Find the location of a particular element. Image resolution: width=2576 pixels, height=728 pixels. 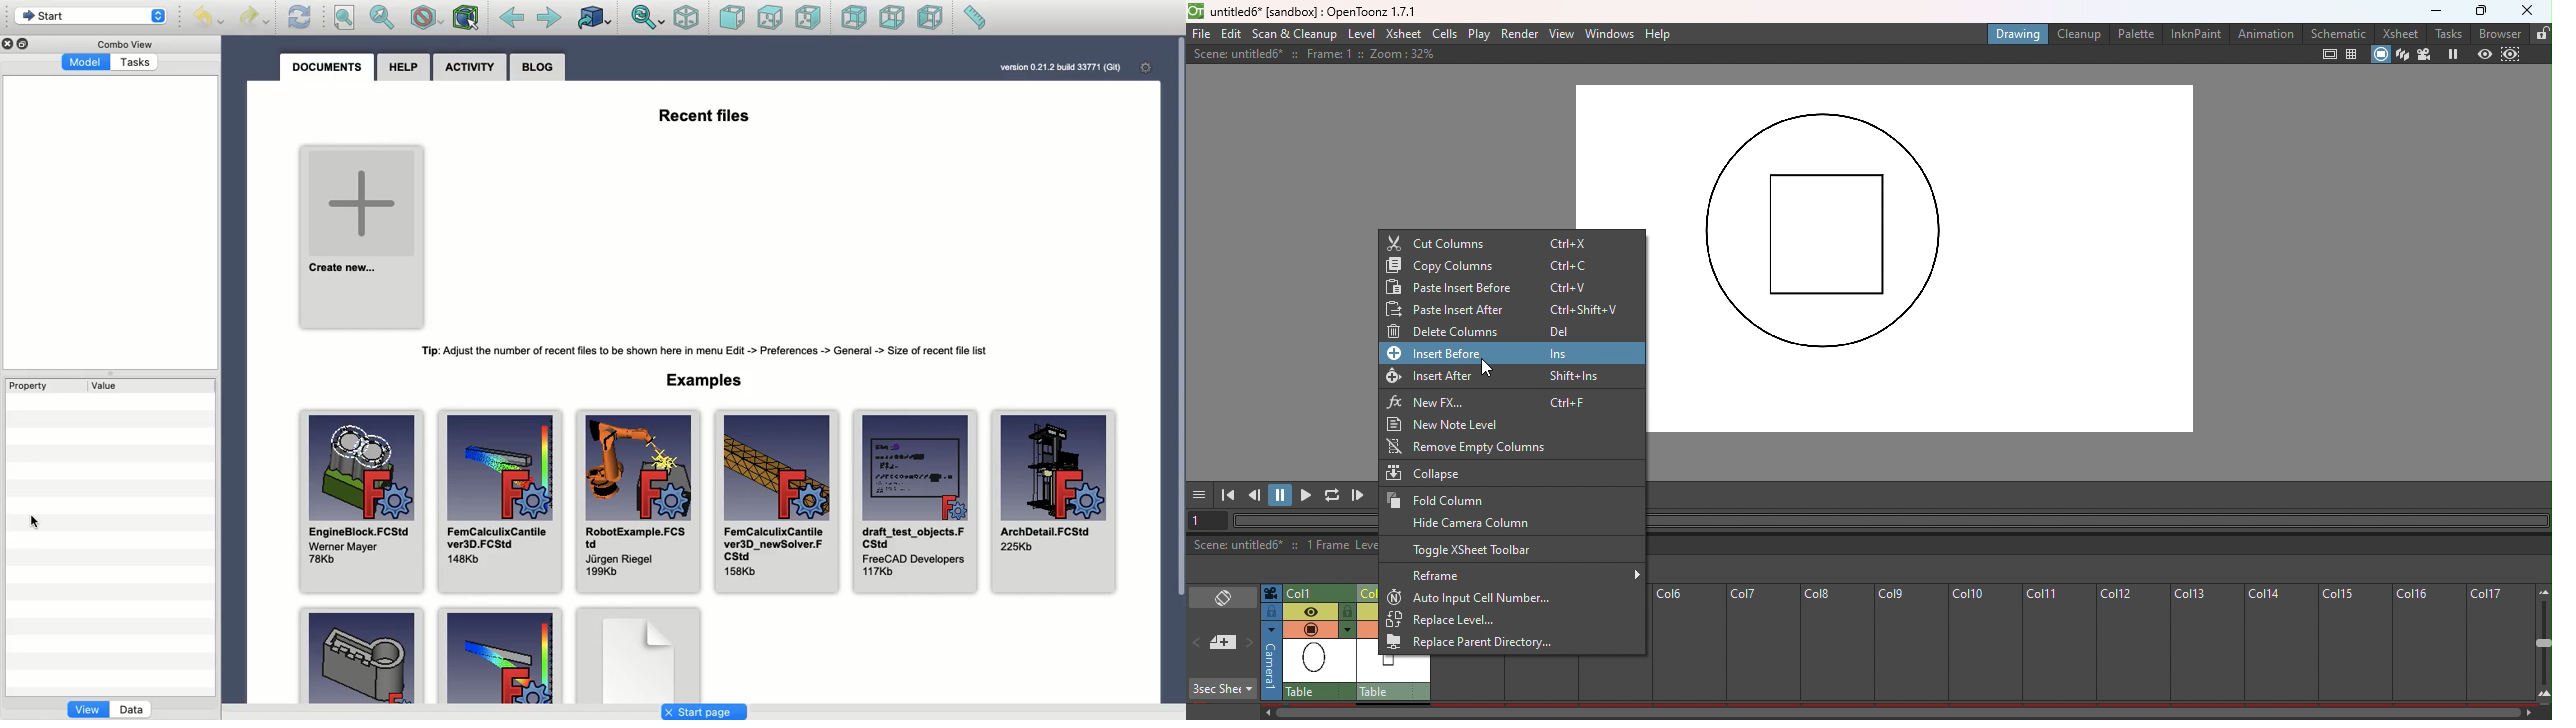

Examples is located at coordinates (705, 381).